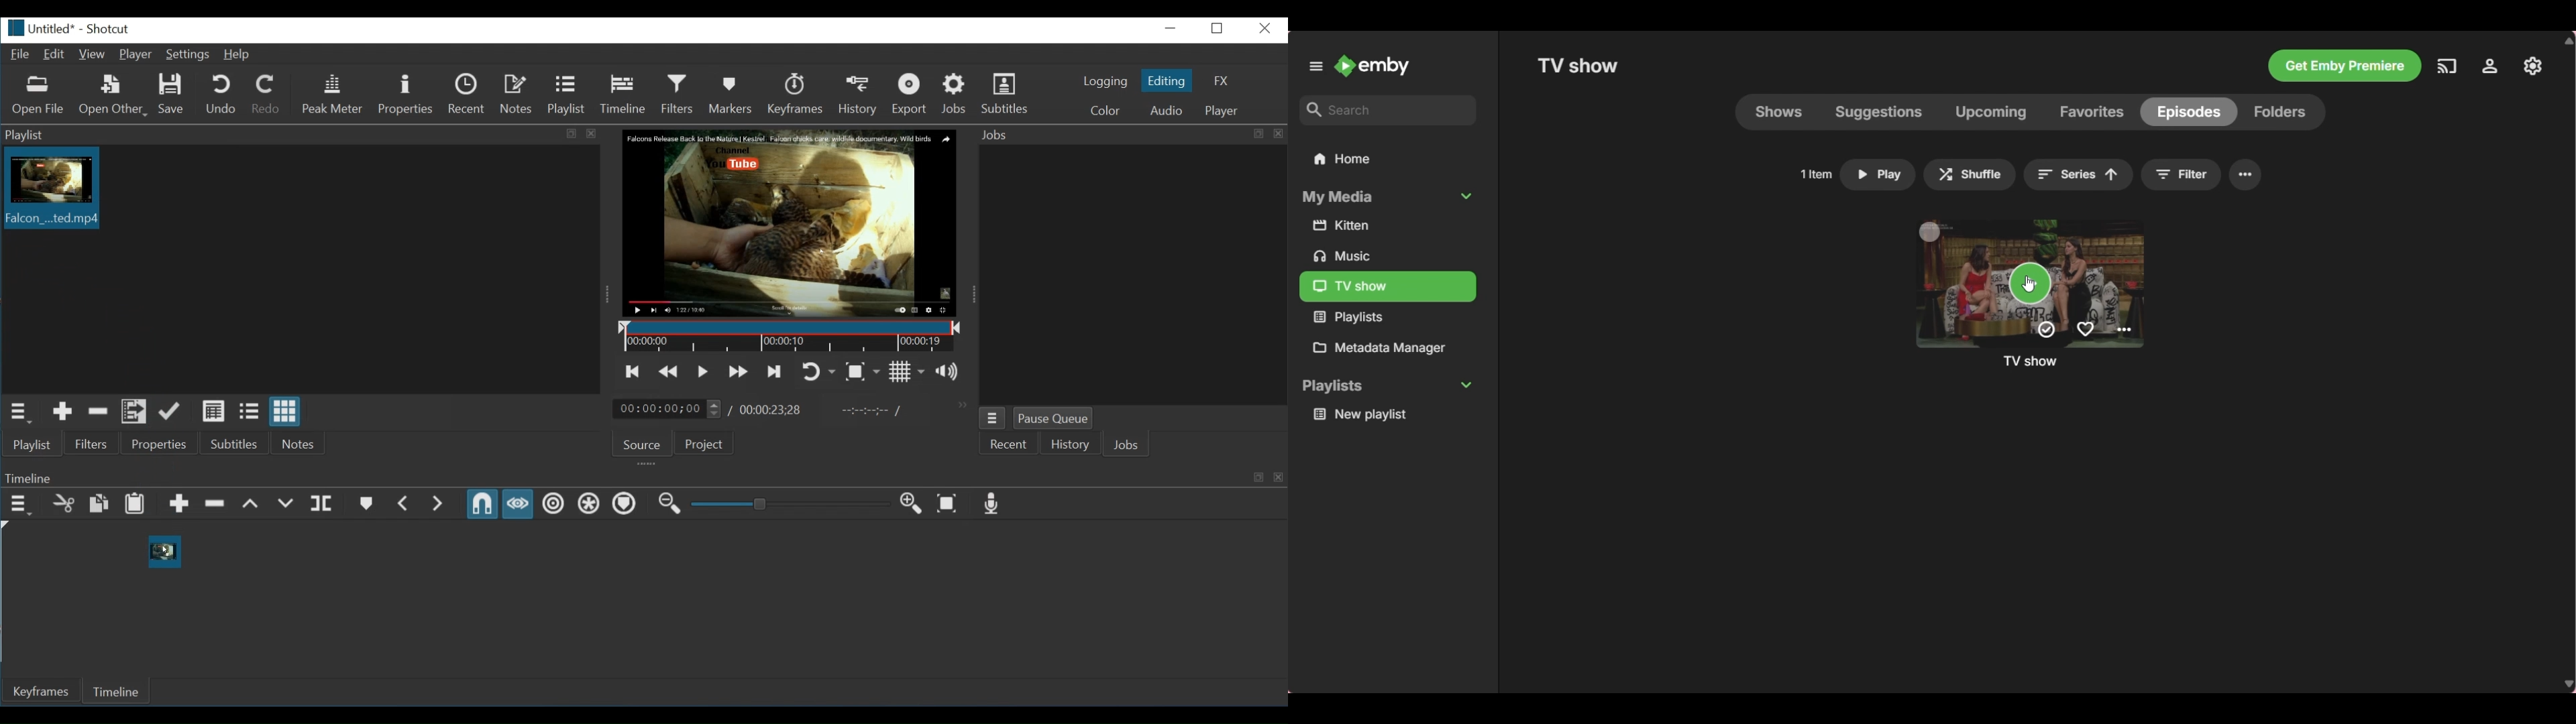 The width and height of the screenshot is (2576, 728). What do you see at coordinates (440, 504) in the screenshot?
I see `Next Marker` at bounding box center [440, 504].